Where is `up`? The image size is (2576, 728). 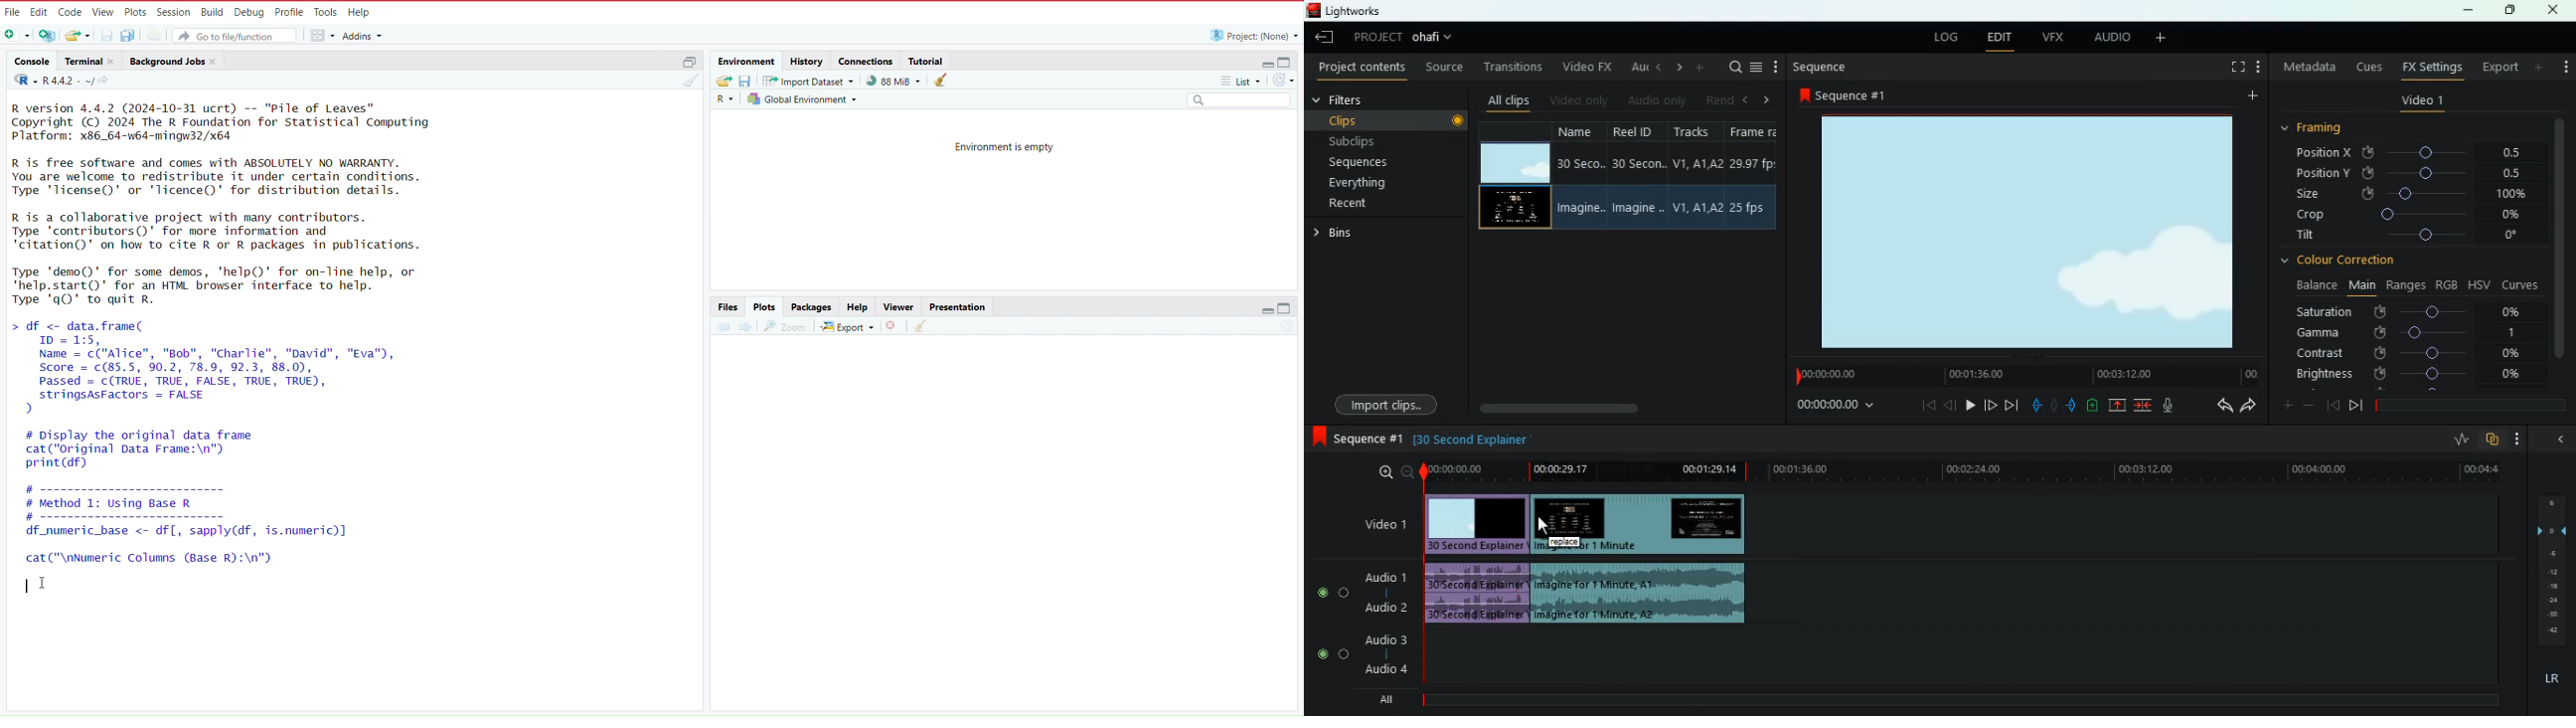 up is located at coordinates (2118, 407).